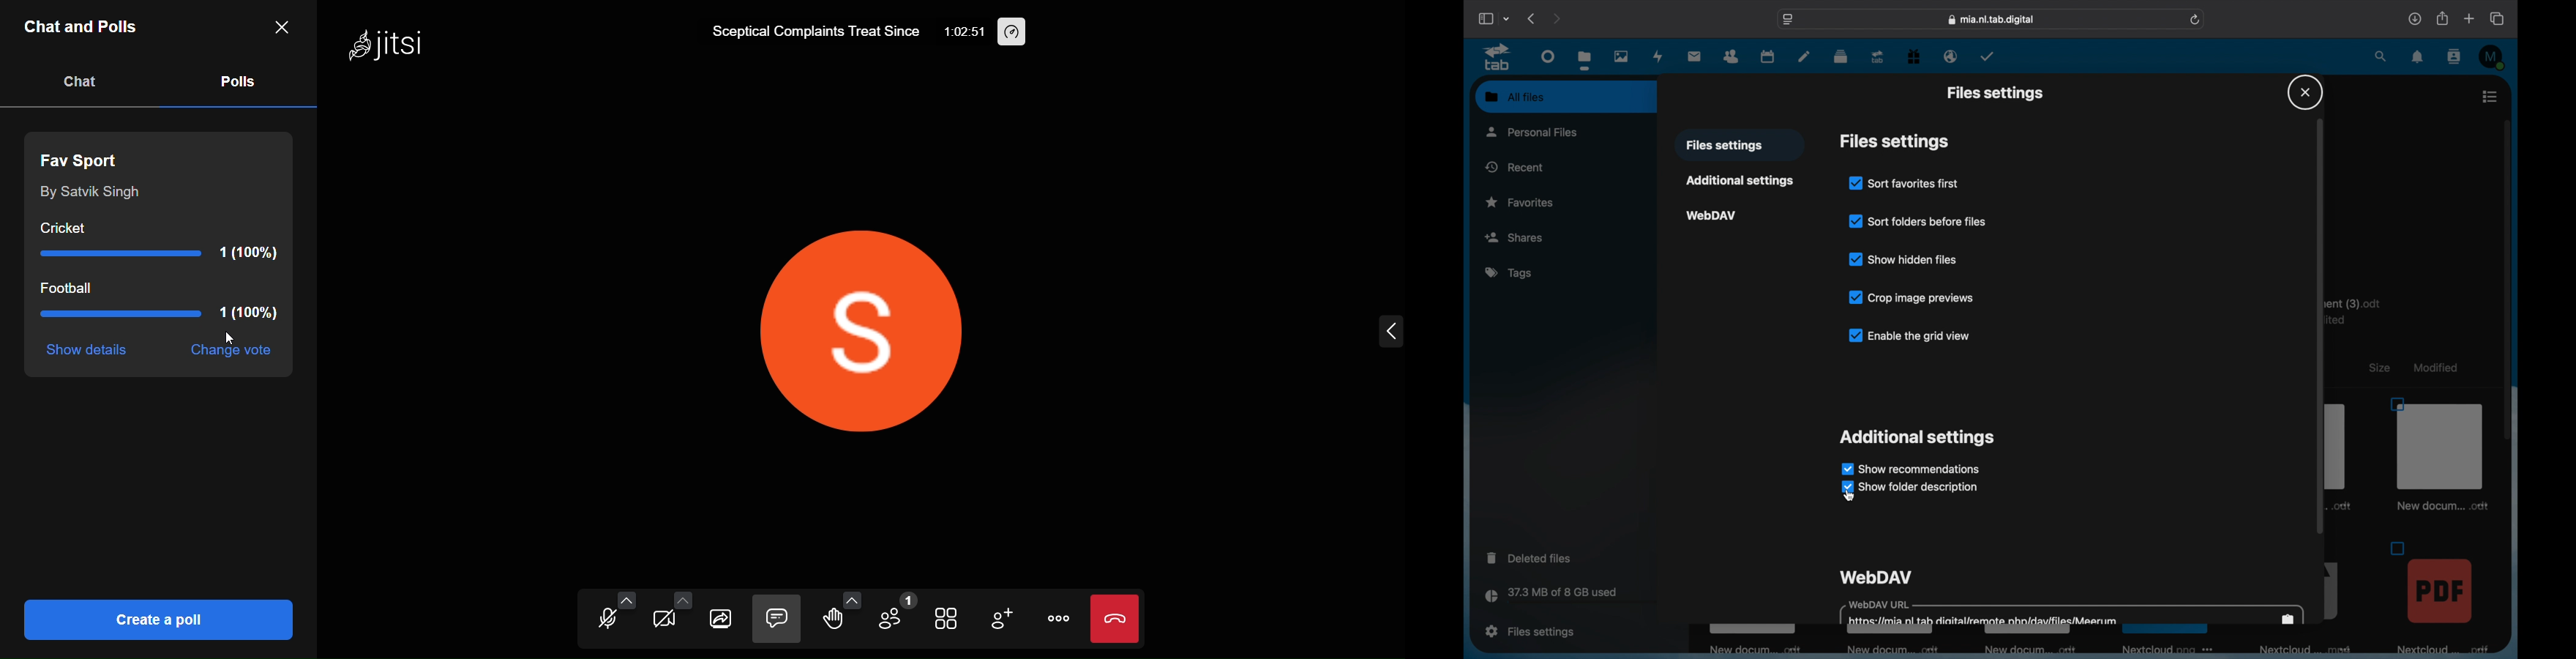 This screenshot has width=2576, height=672. What do you see at coordinates (1752, 647) in the screenshot?
I see `new document` at bounding box center [1752, 647].